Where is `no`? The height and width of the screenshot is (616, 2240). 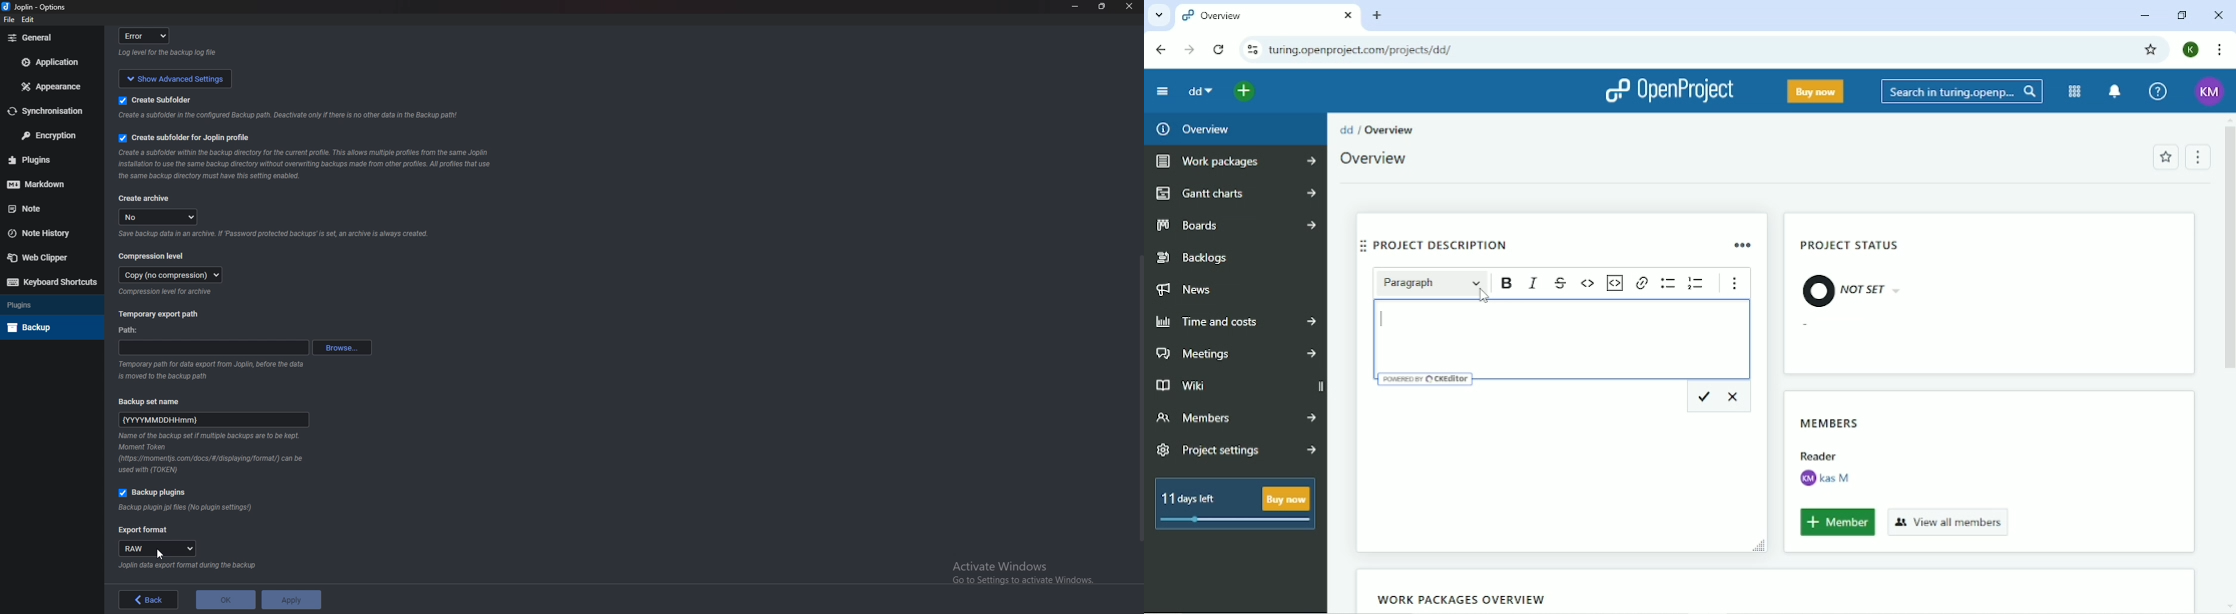
no is located at coordinates (160, 217).